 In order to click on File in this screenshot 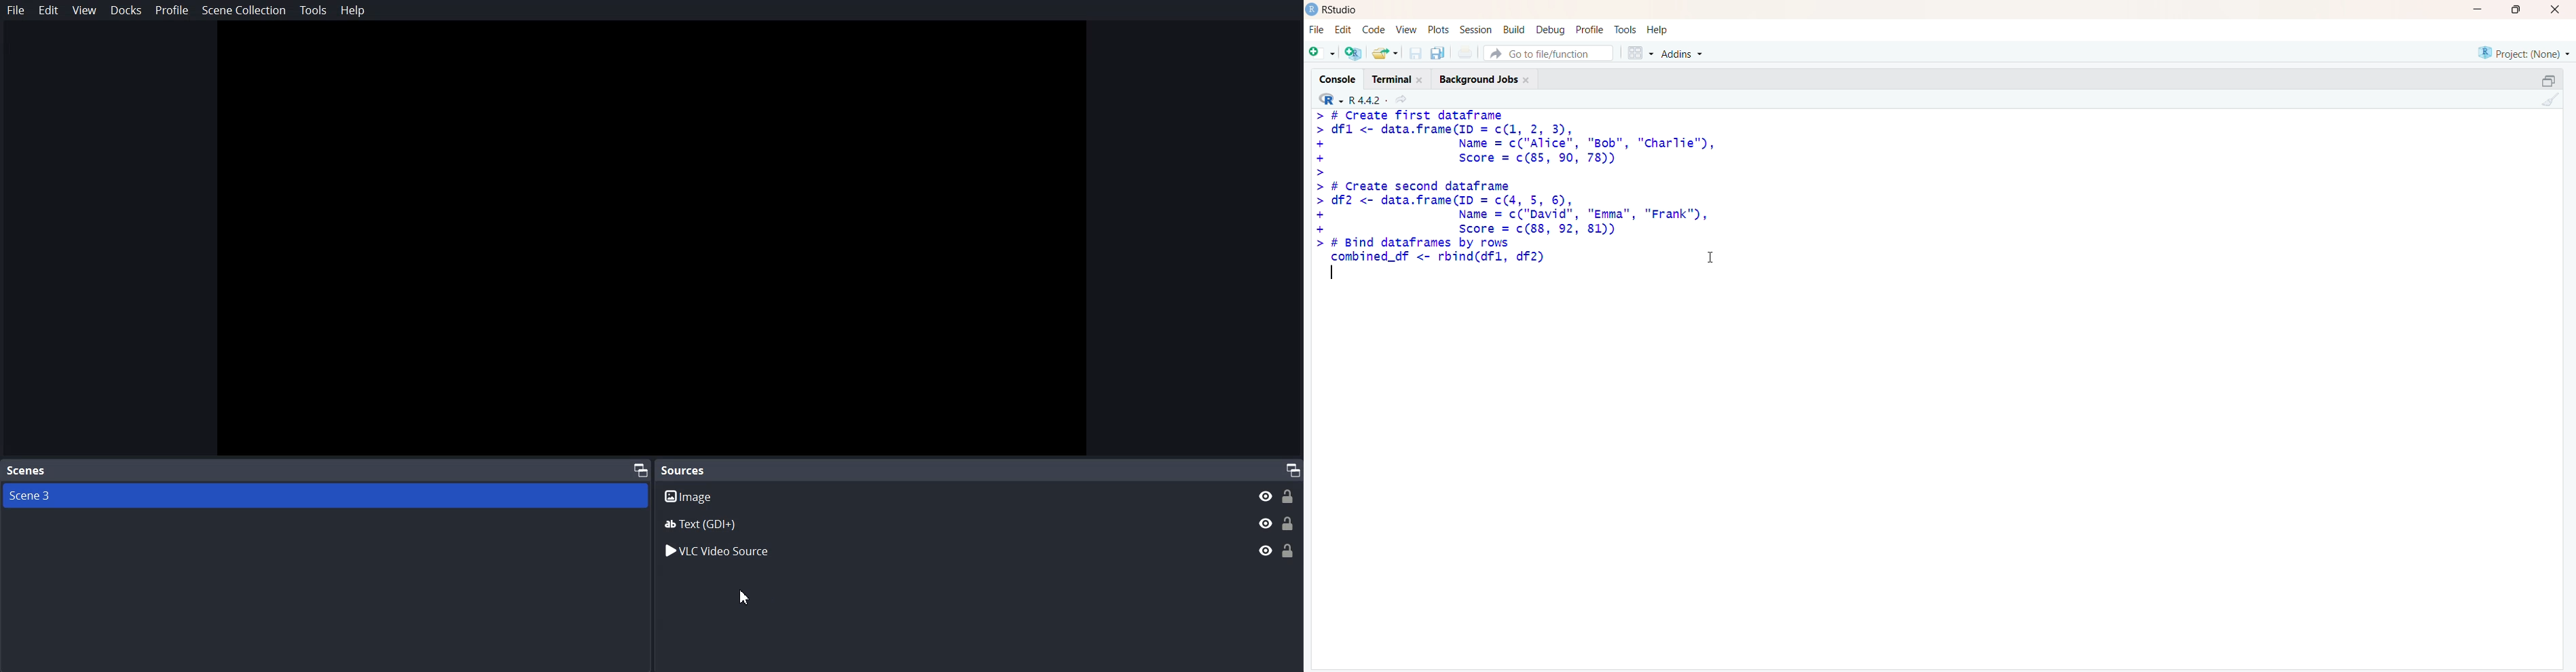, I will do `click(16, 10)`.